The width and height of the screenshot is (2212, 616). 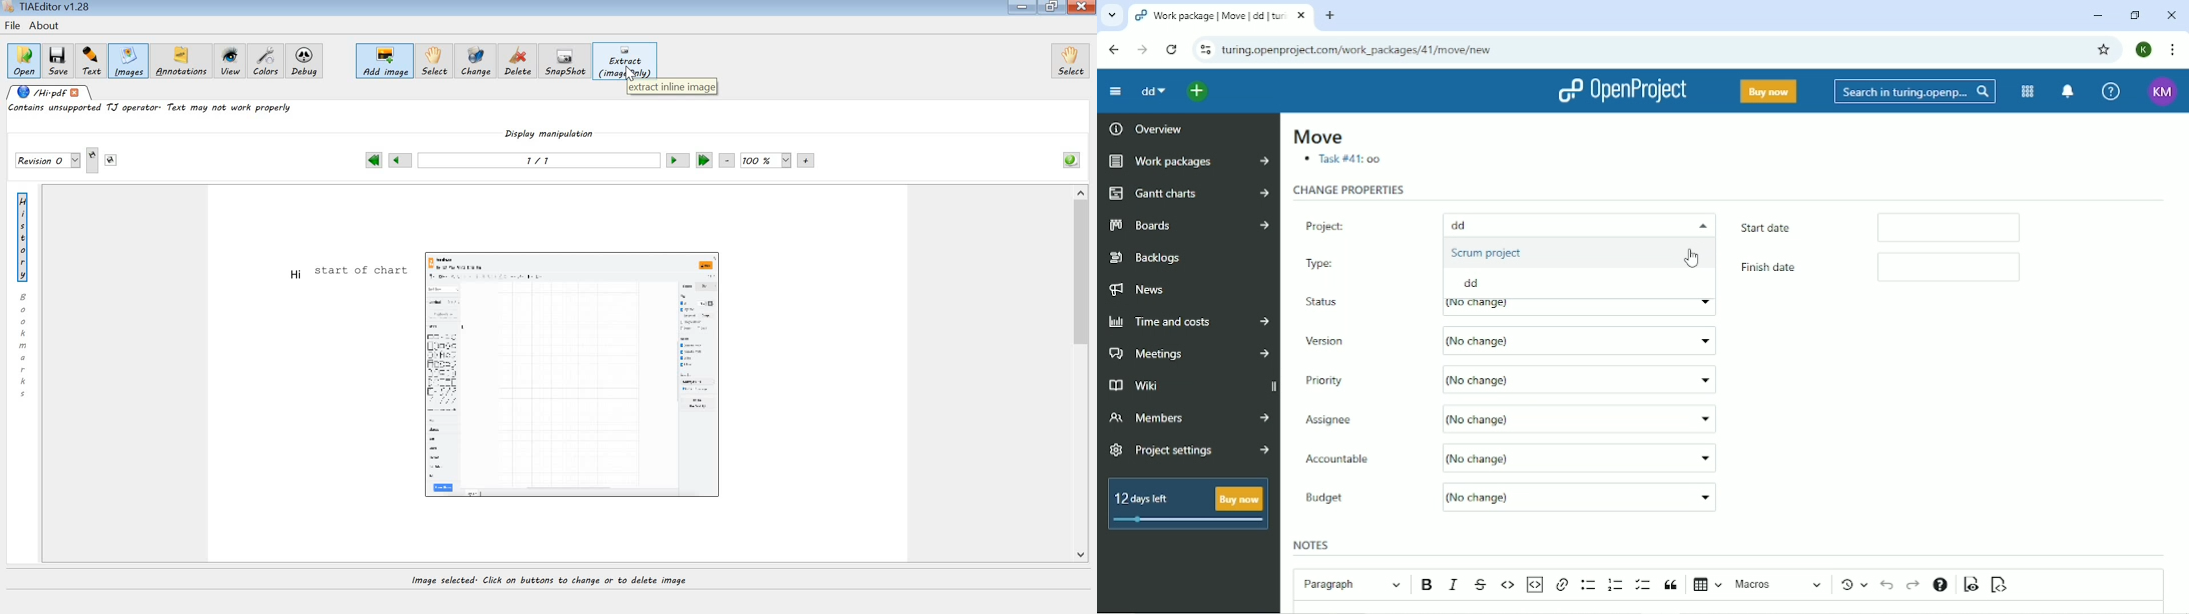 I want to click on dd, so click(x=1153, y=91).